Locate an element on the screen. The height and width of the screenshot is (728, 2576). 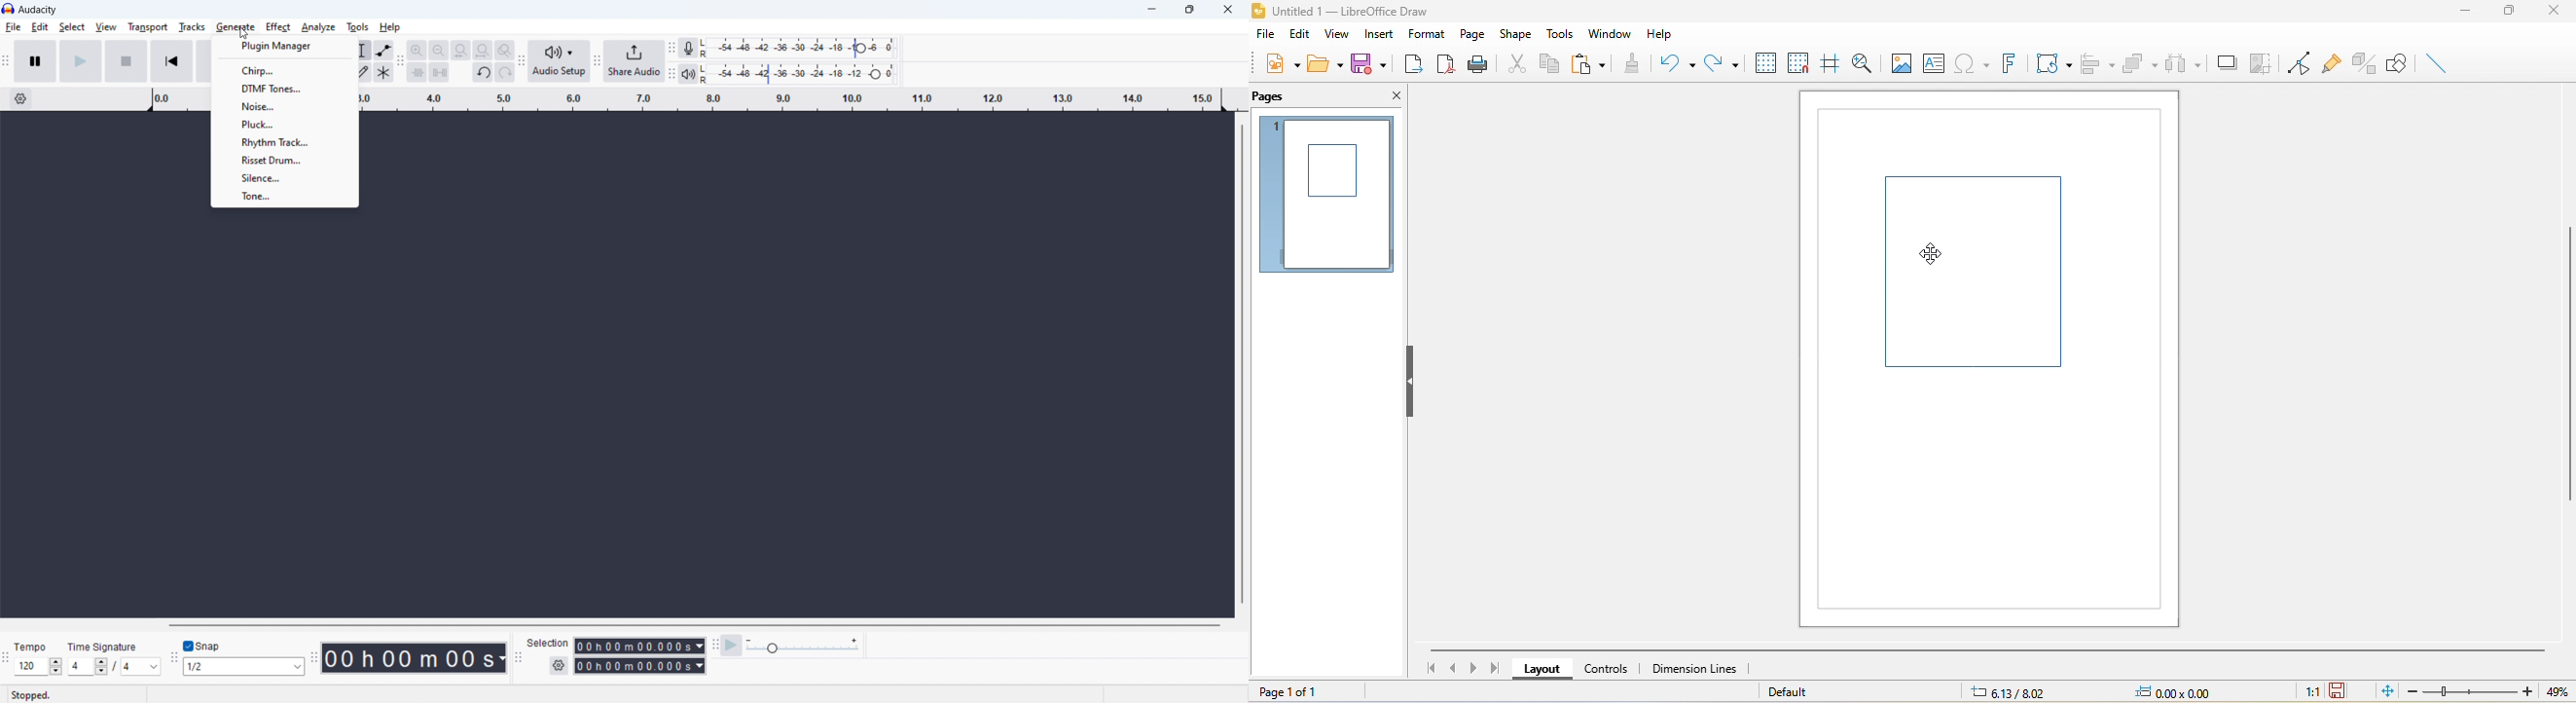
shape is located at coordinates (2015, 267).